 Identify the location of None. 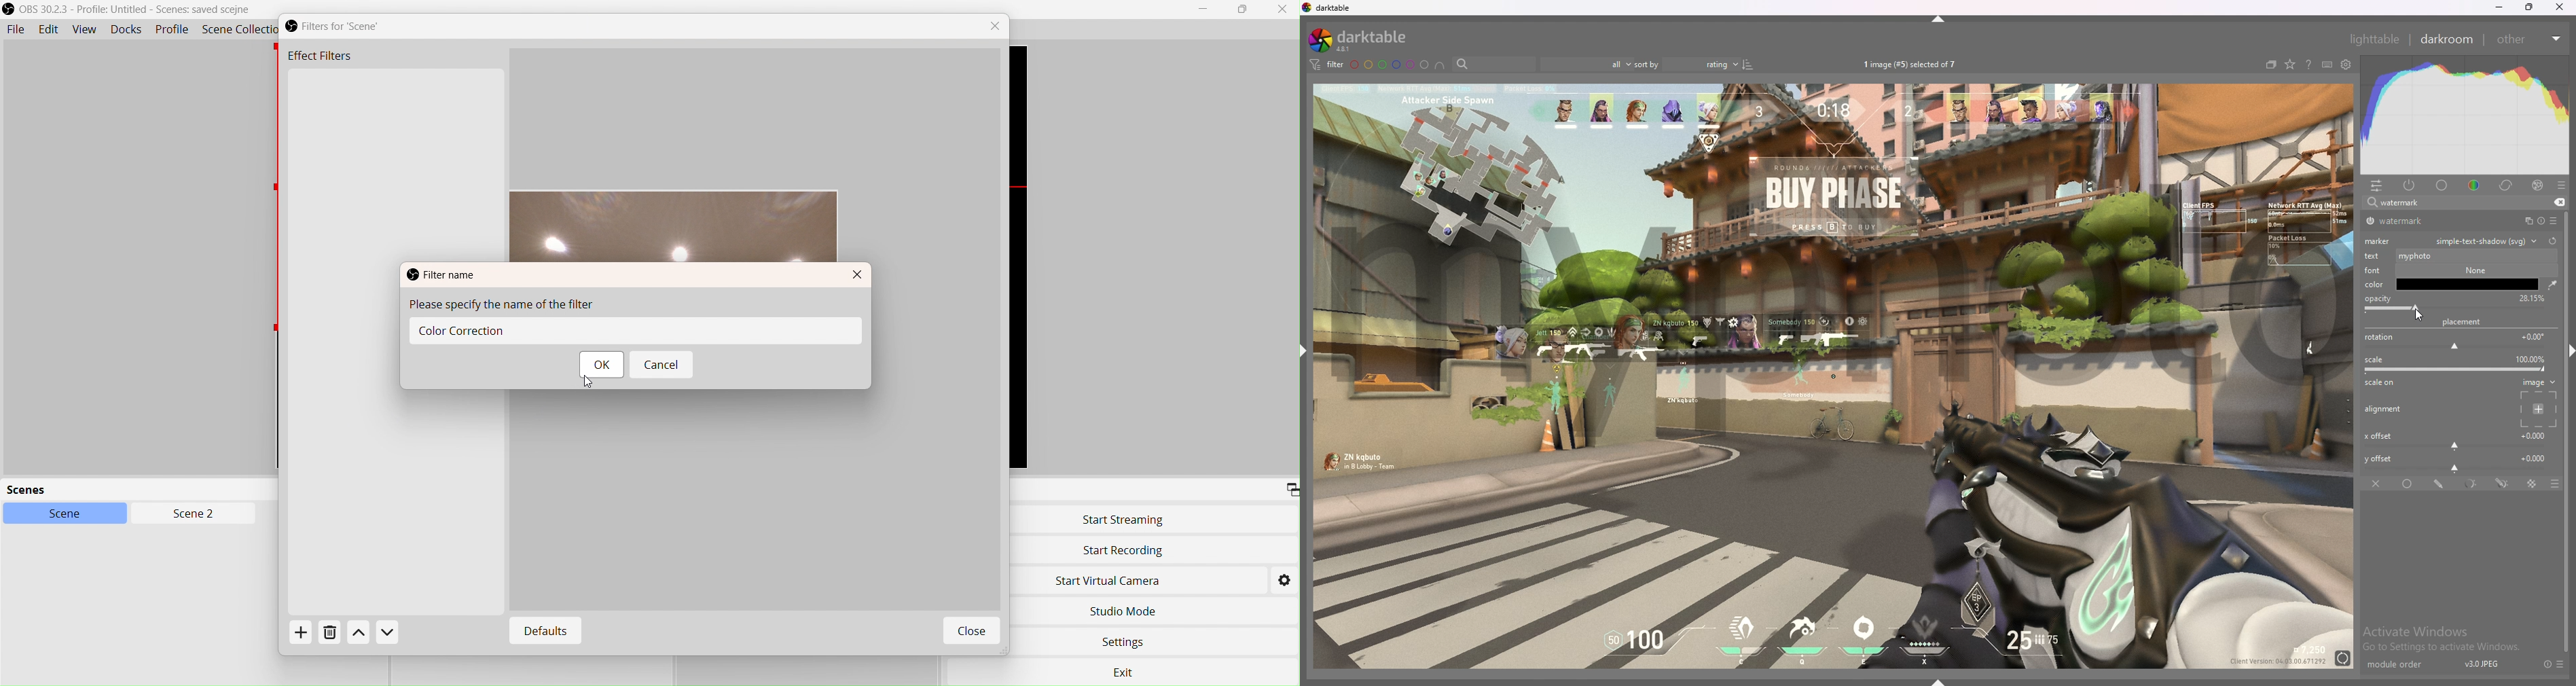
(2472, 270).